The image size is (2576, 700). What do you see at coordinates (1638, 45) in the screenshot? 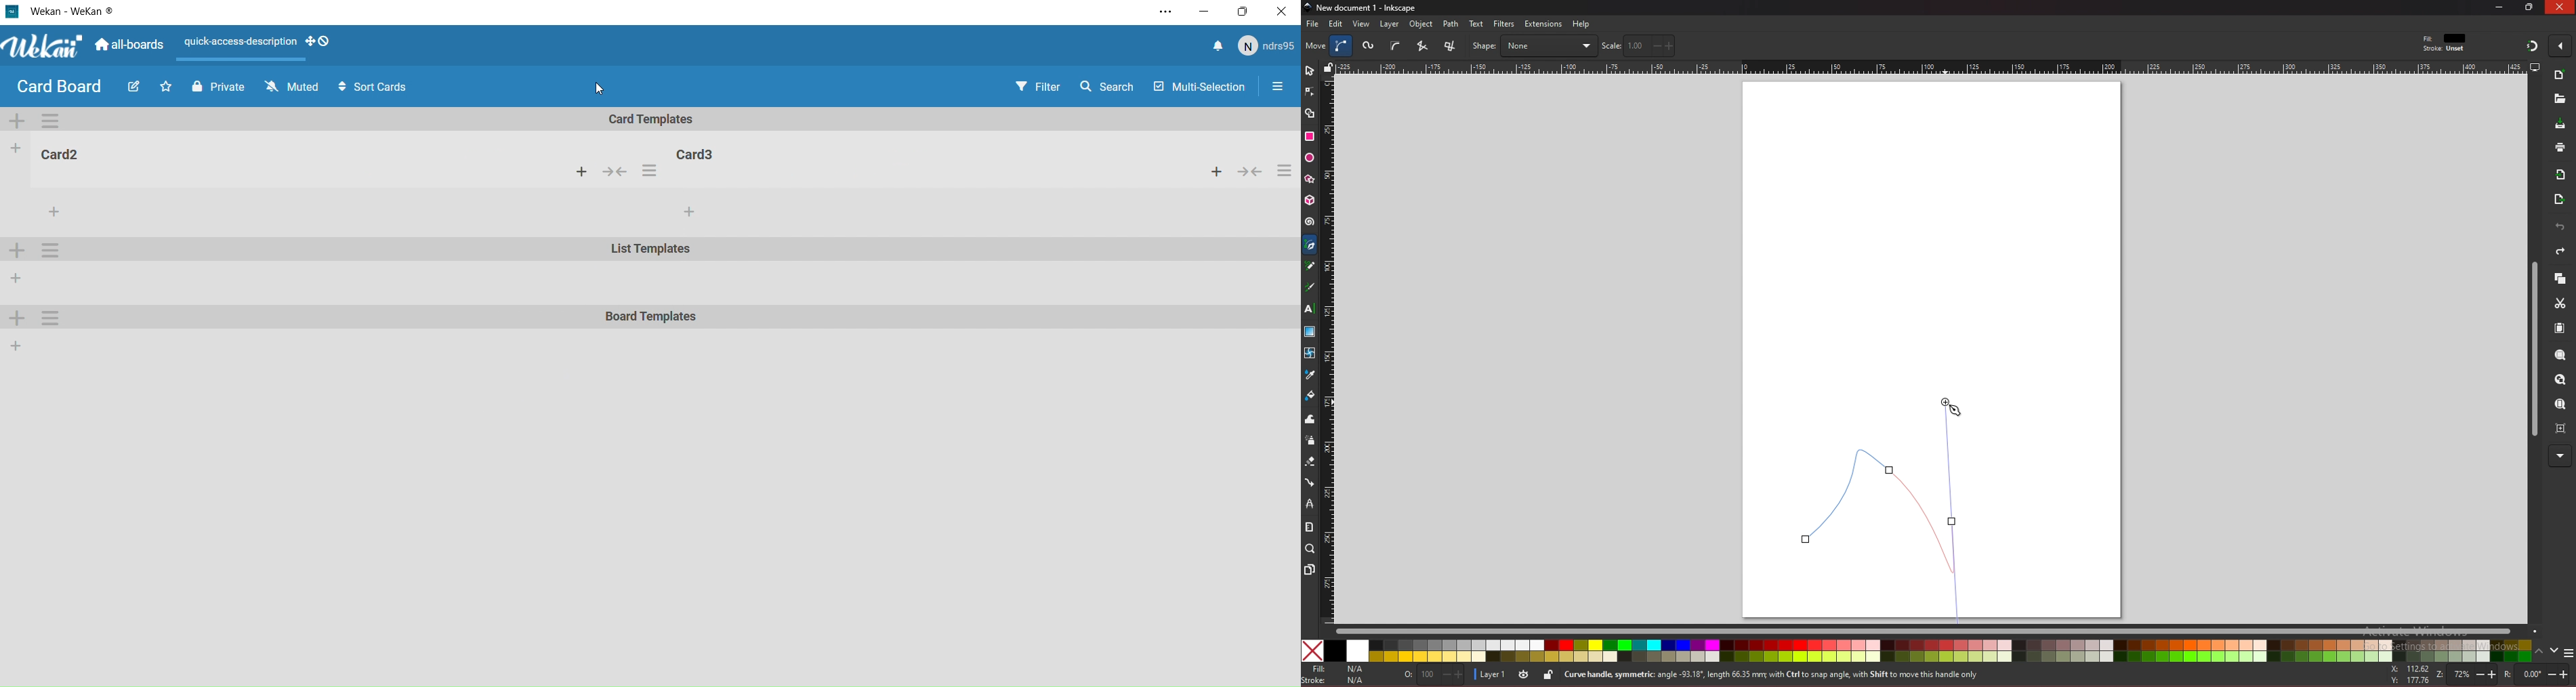
I see `scale` at bounding box center [1638, 45].